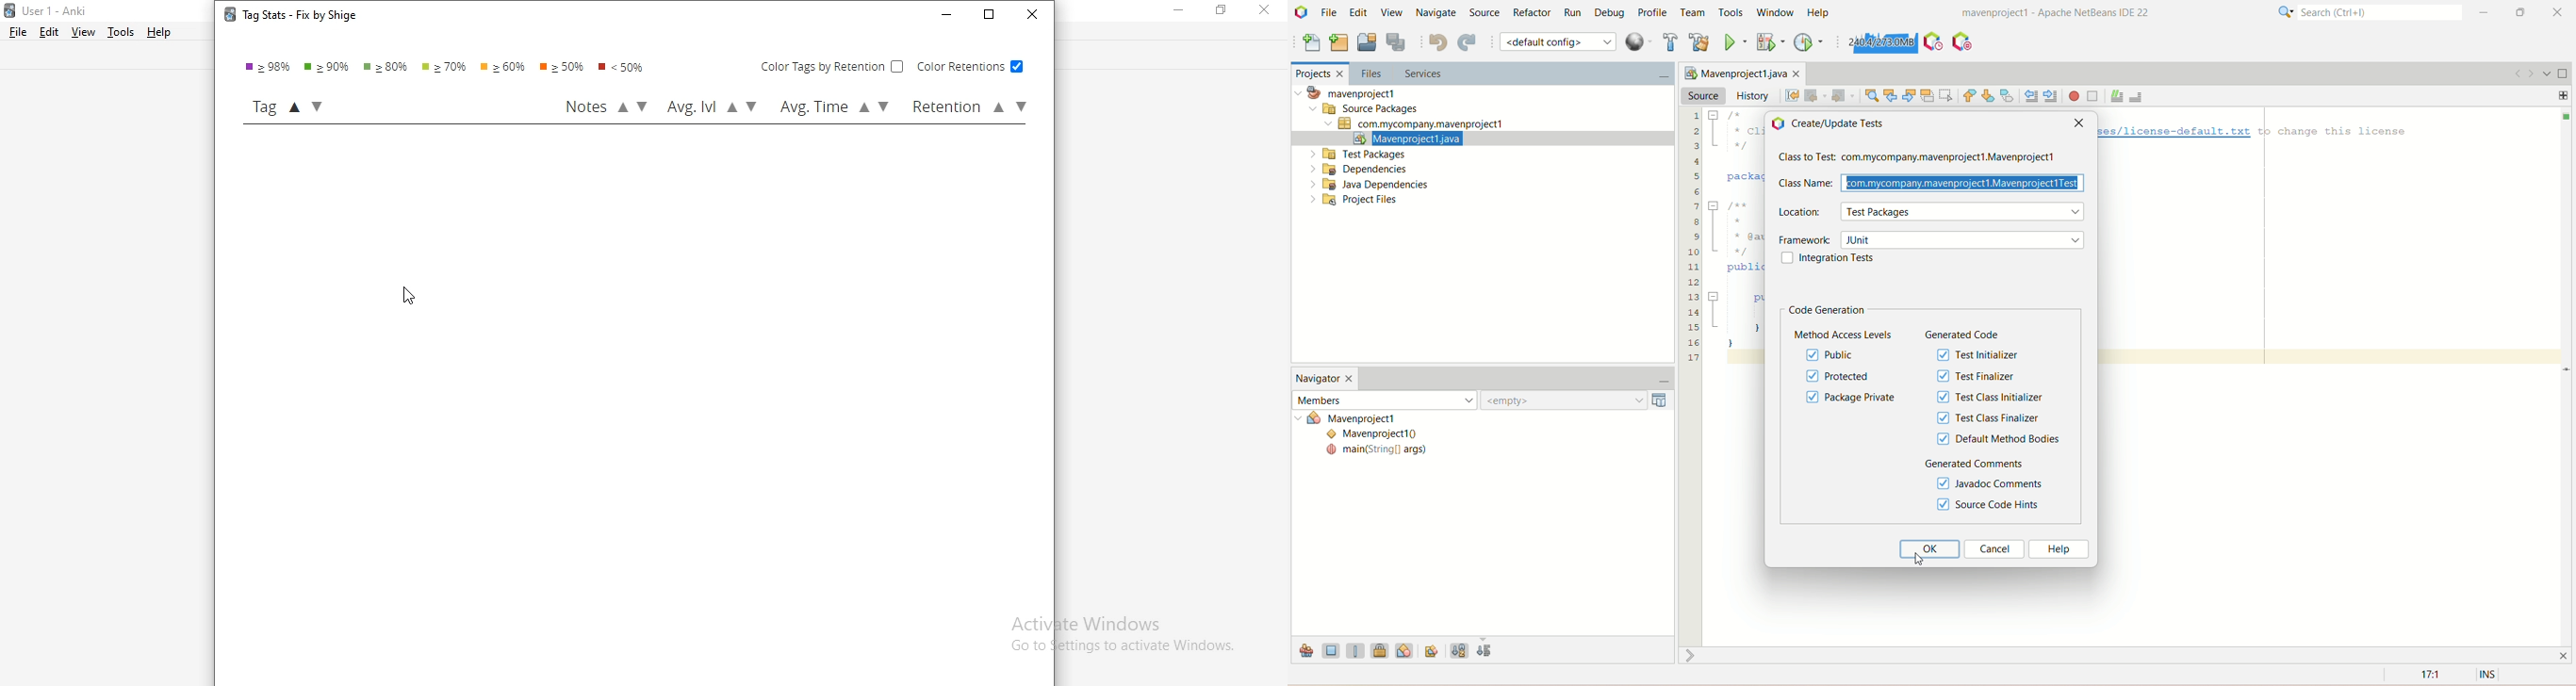 The width and height of the screenshot is (2576, 700). Describe the element at coordinates (1990, 95) in the screenshot. I see `next bookmark` at that location.